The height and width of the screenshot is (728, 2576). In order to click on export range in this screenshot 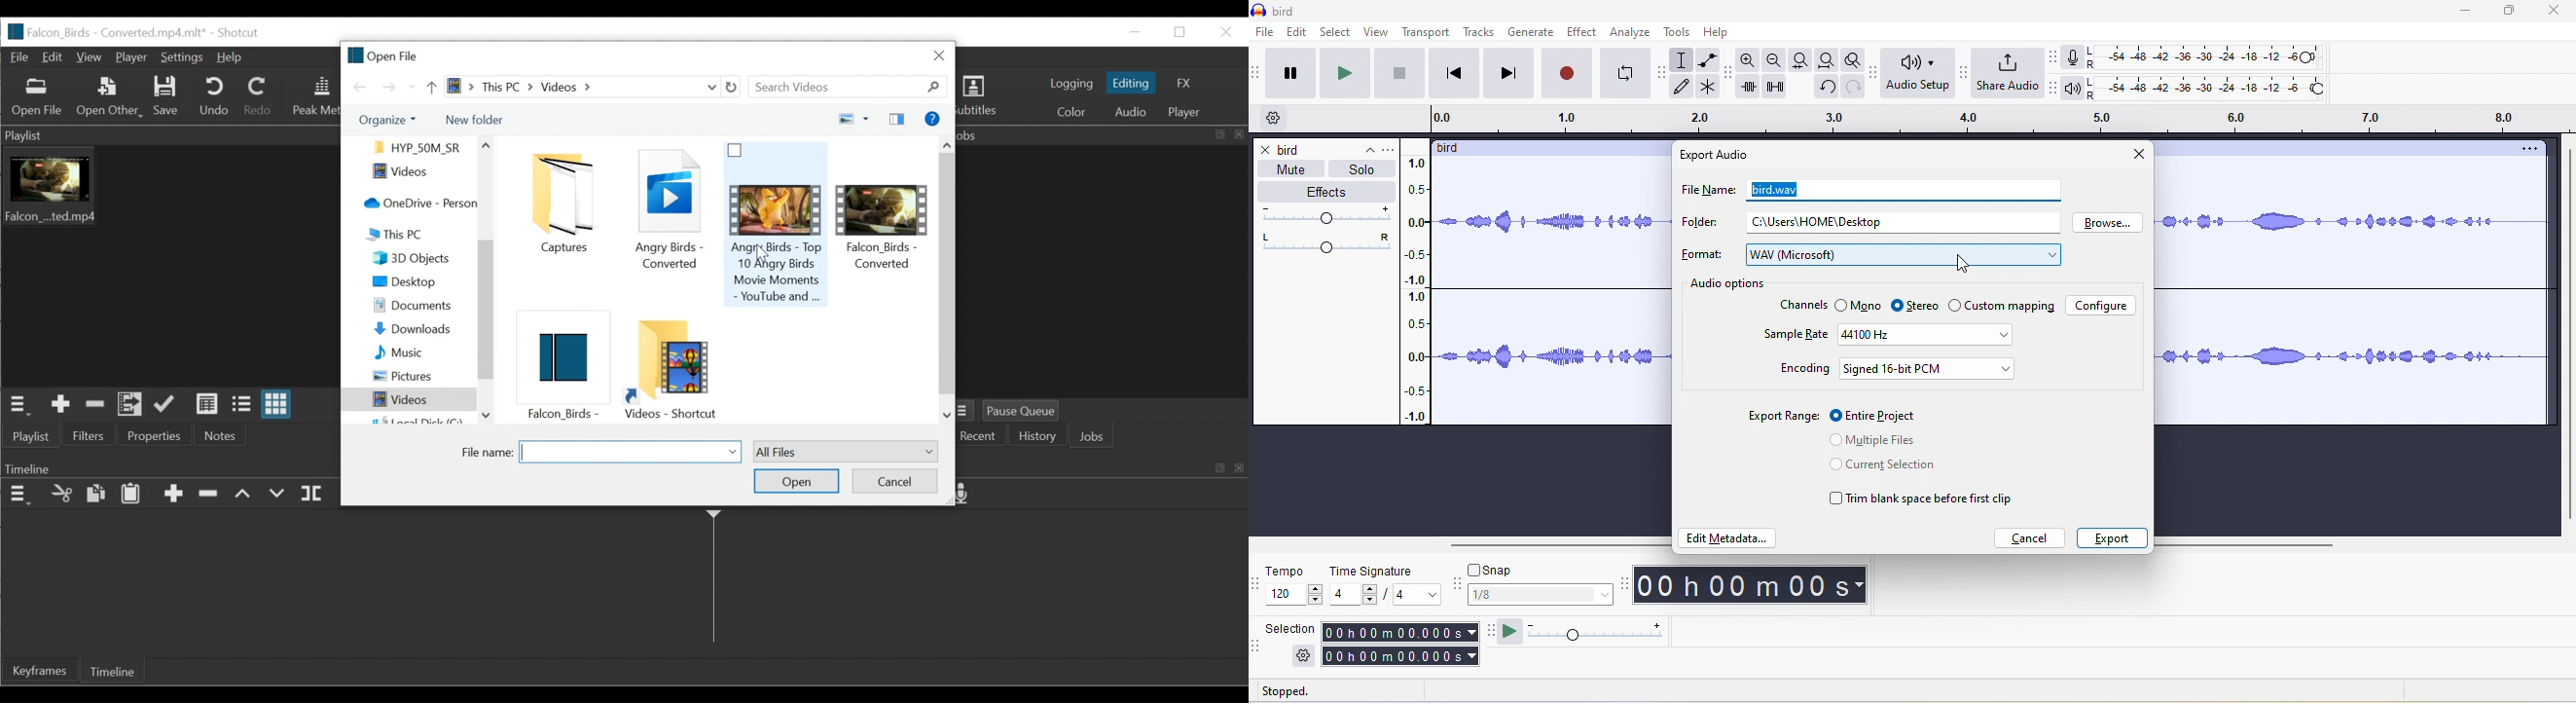, I will do `click(1781, 415)`.